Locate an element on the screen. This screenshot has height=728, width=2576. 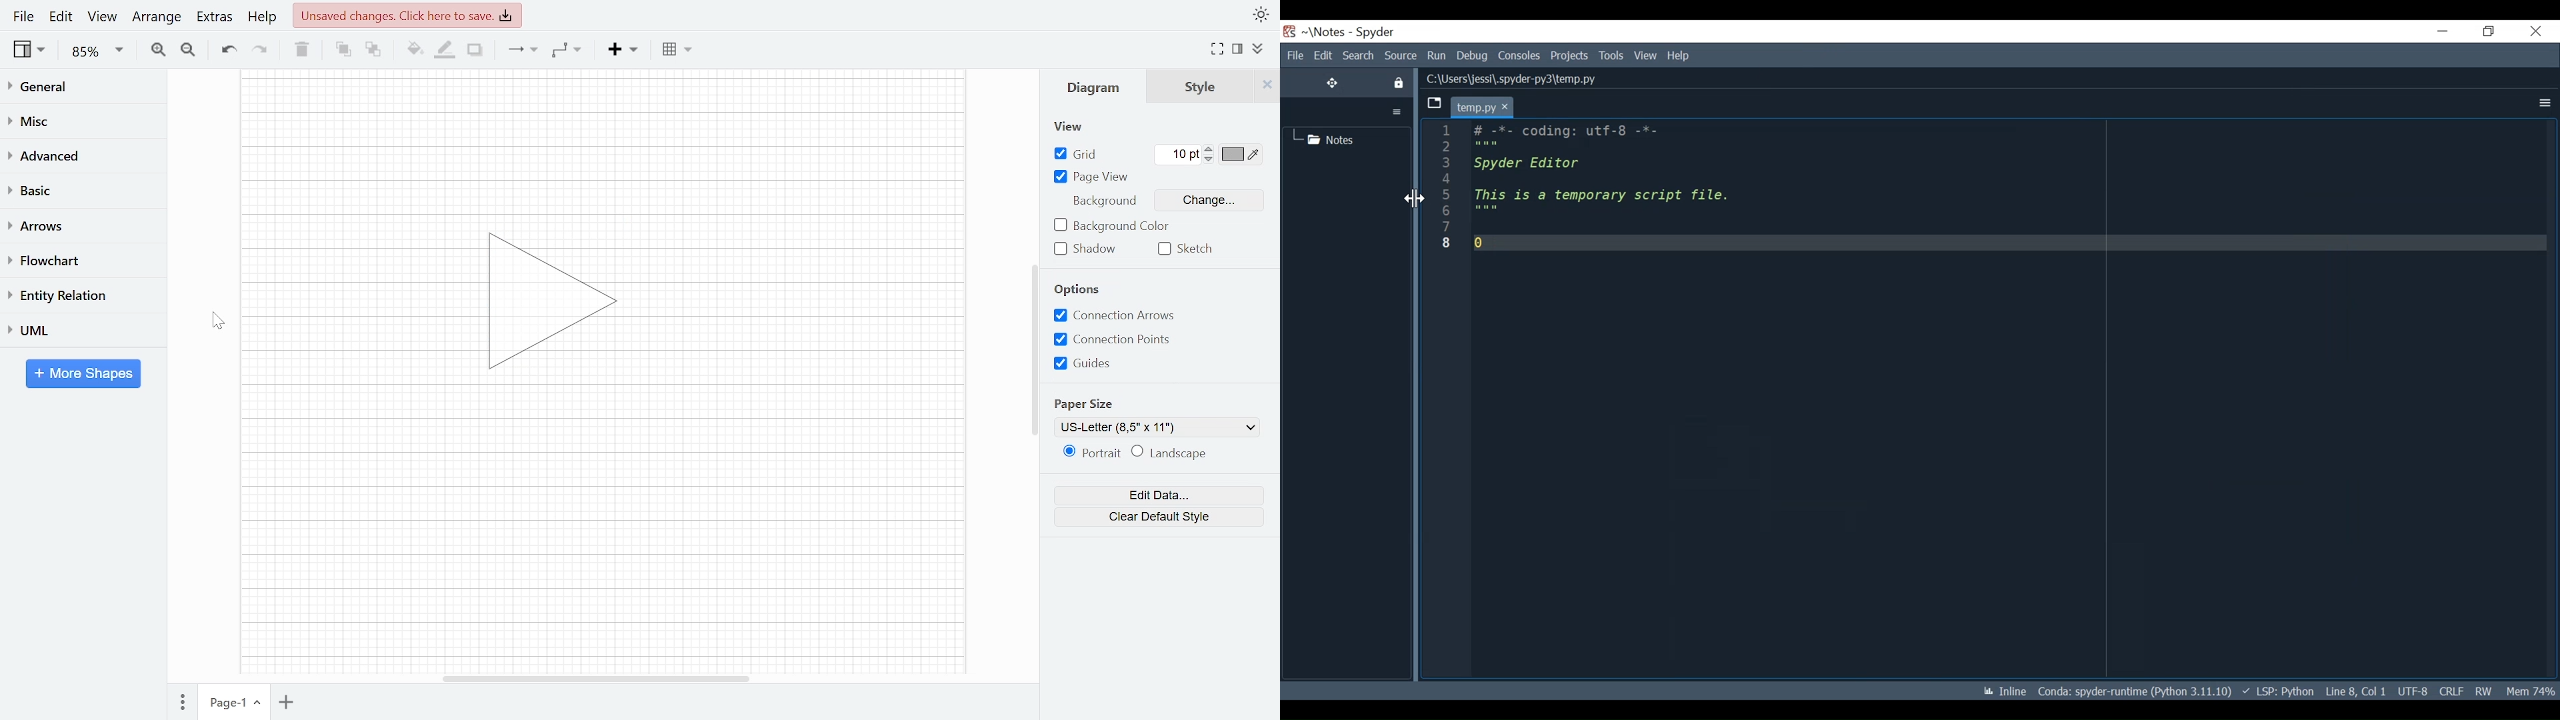
cursor is located at coordinates (1507, 107).